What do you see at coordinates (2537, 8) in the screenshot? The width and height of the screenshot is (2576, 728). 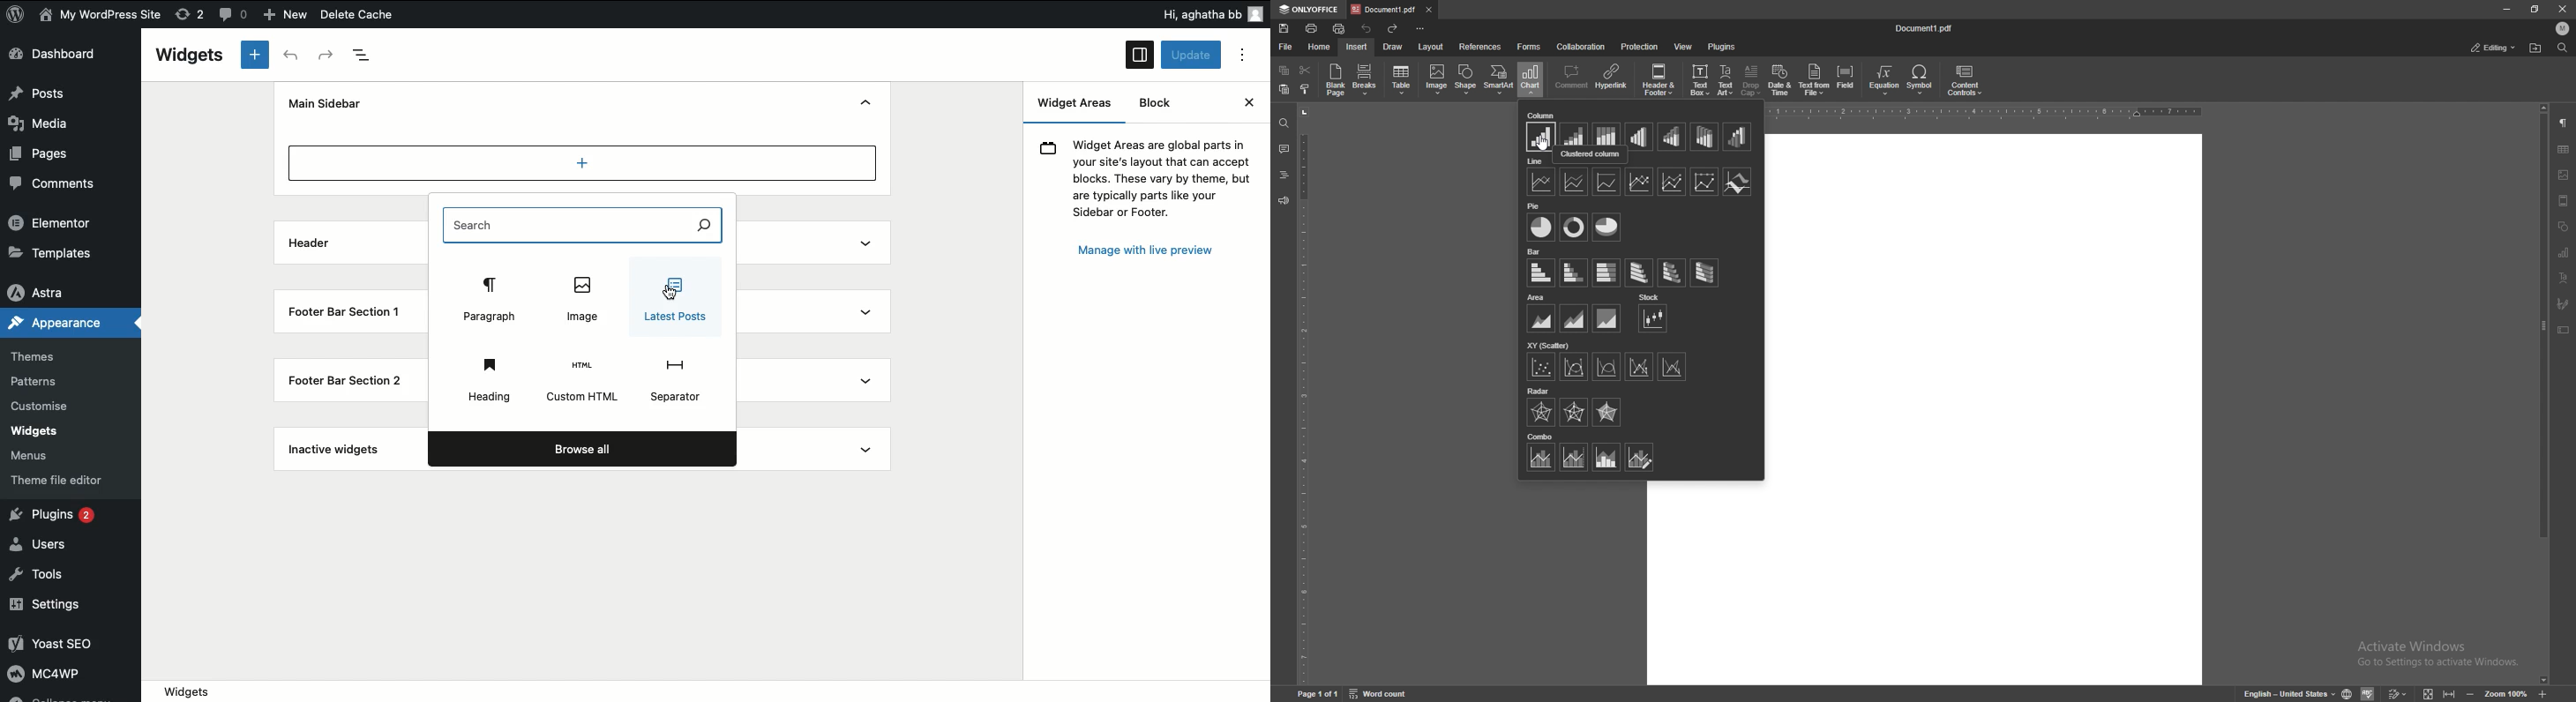 I see `resize` at bounding box center [2537, 8].